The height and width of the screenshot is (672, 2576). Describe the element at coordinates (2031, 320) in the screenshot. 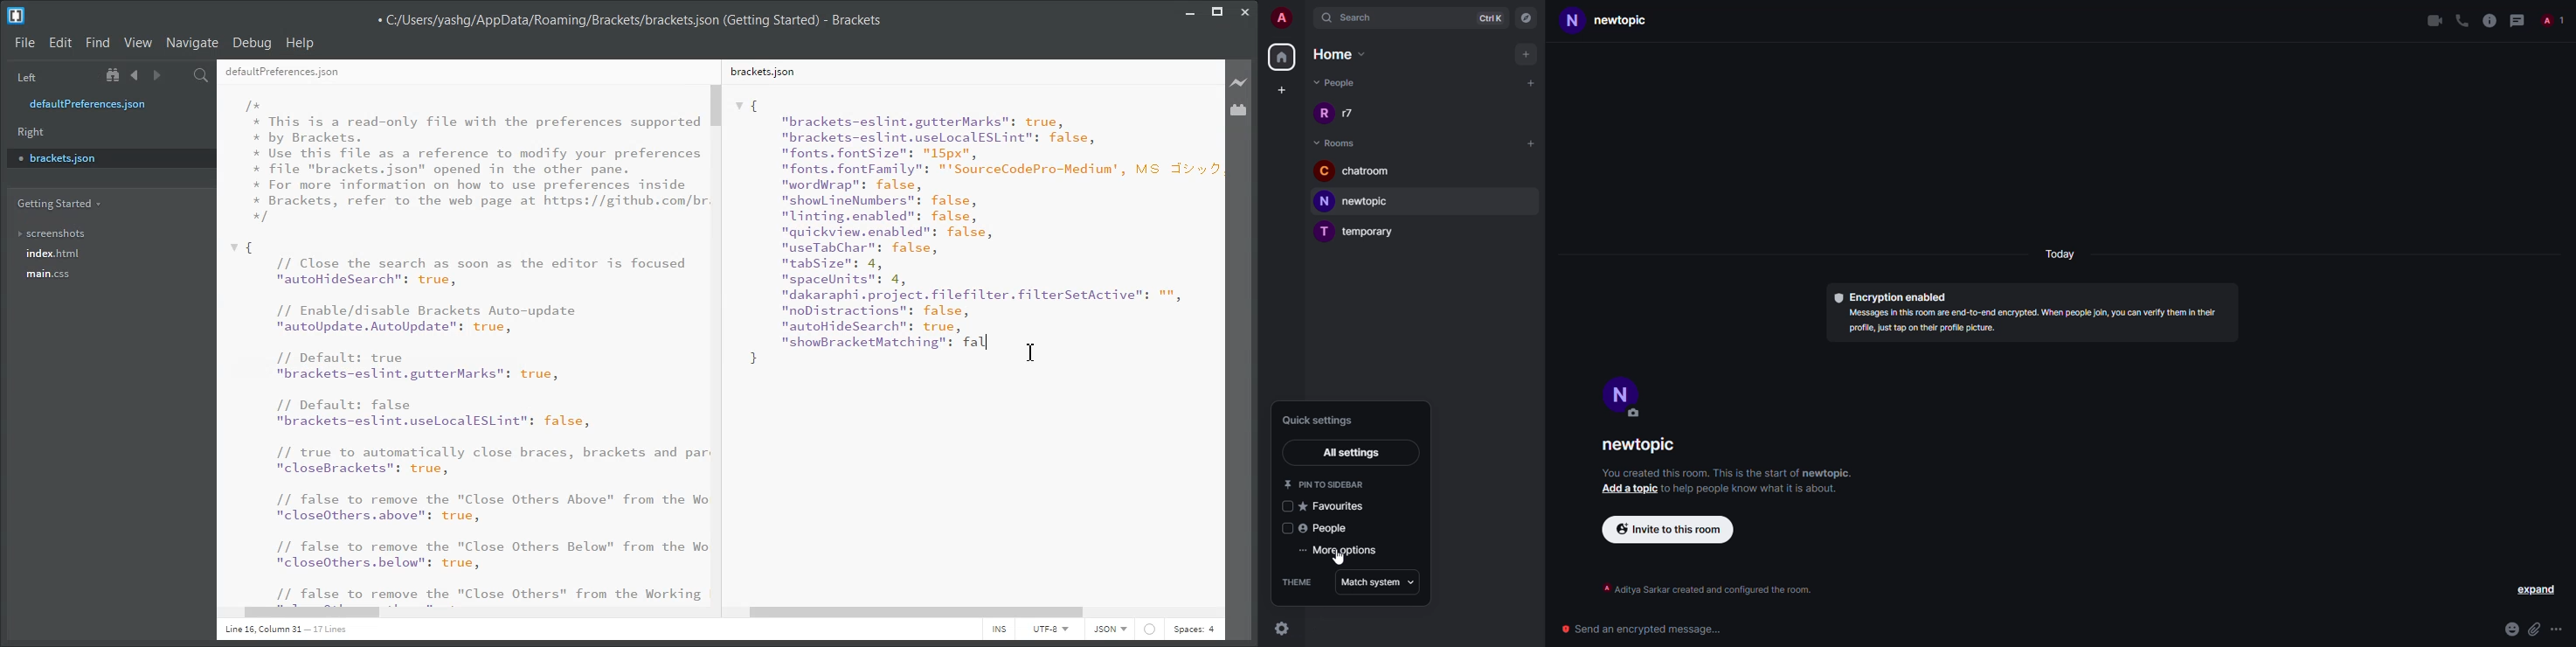

I see `info` at that location.